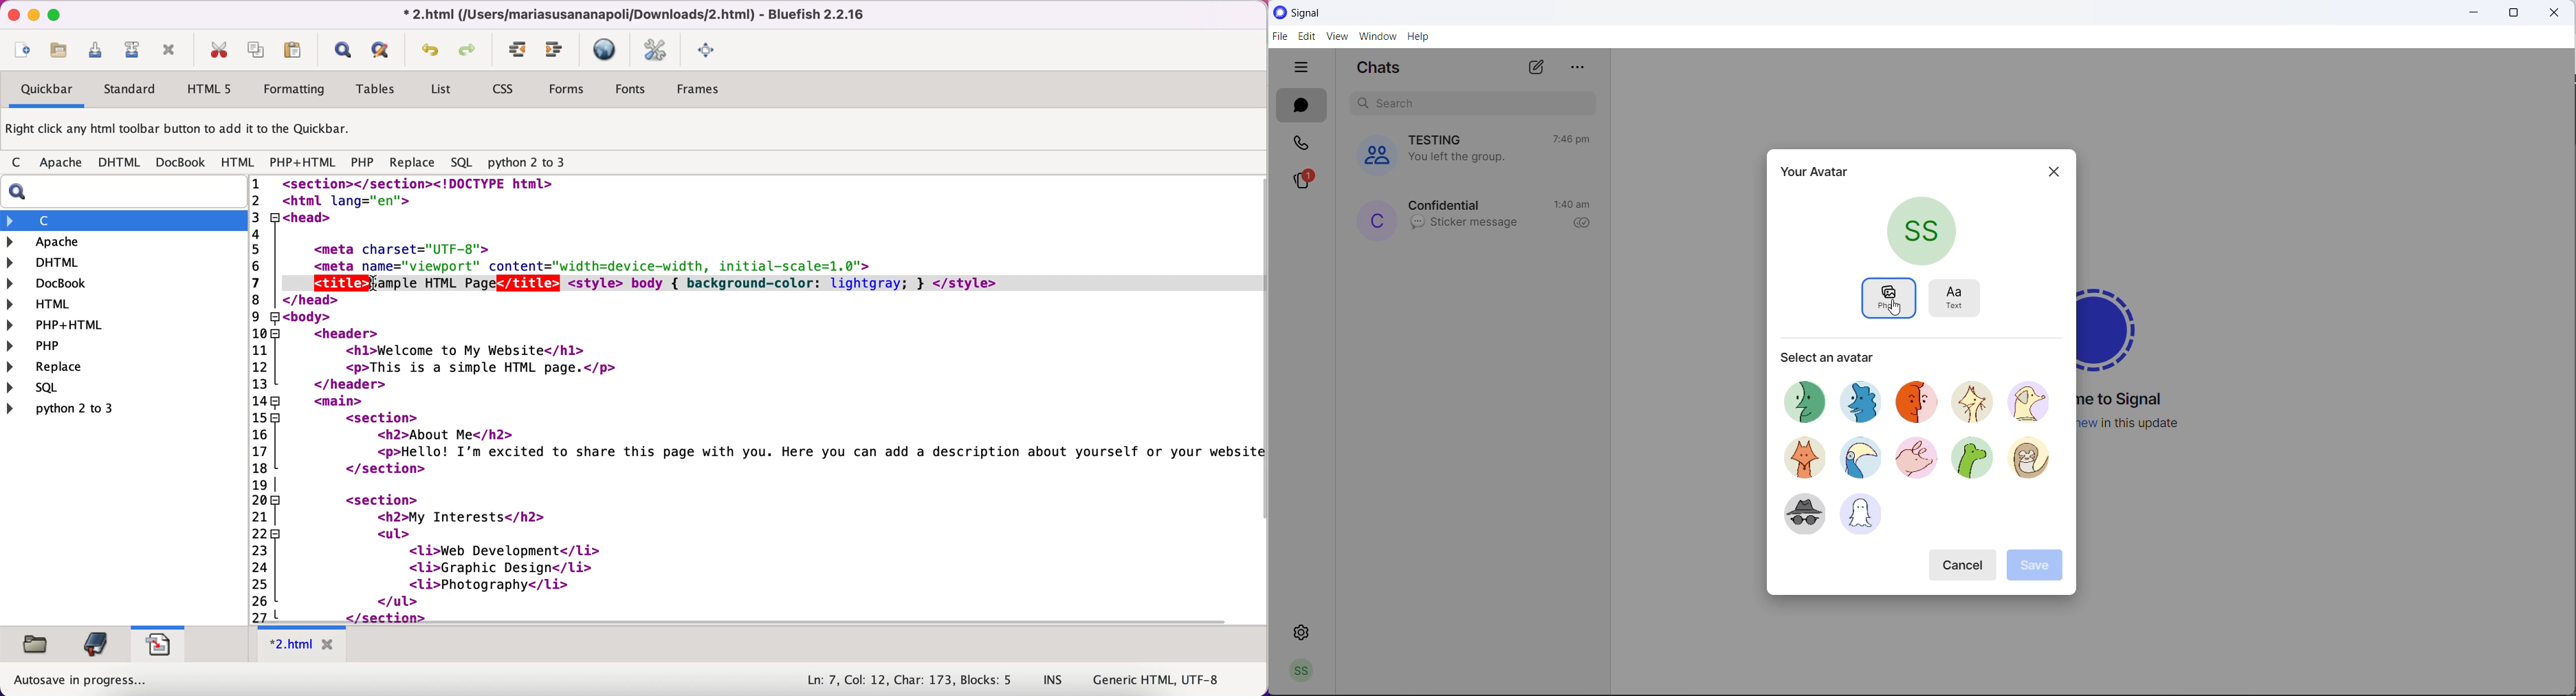 The width and height of the screenshot is (2576, 700). I want to click on VIEW, so click(1335, 38).